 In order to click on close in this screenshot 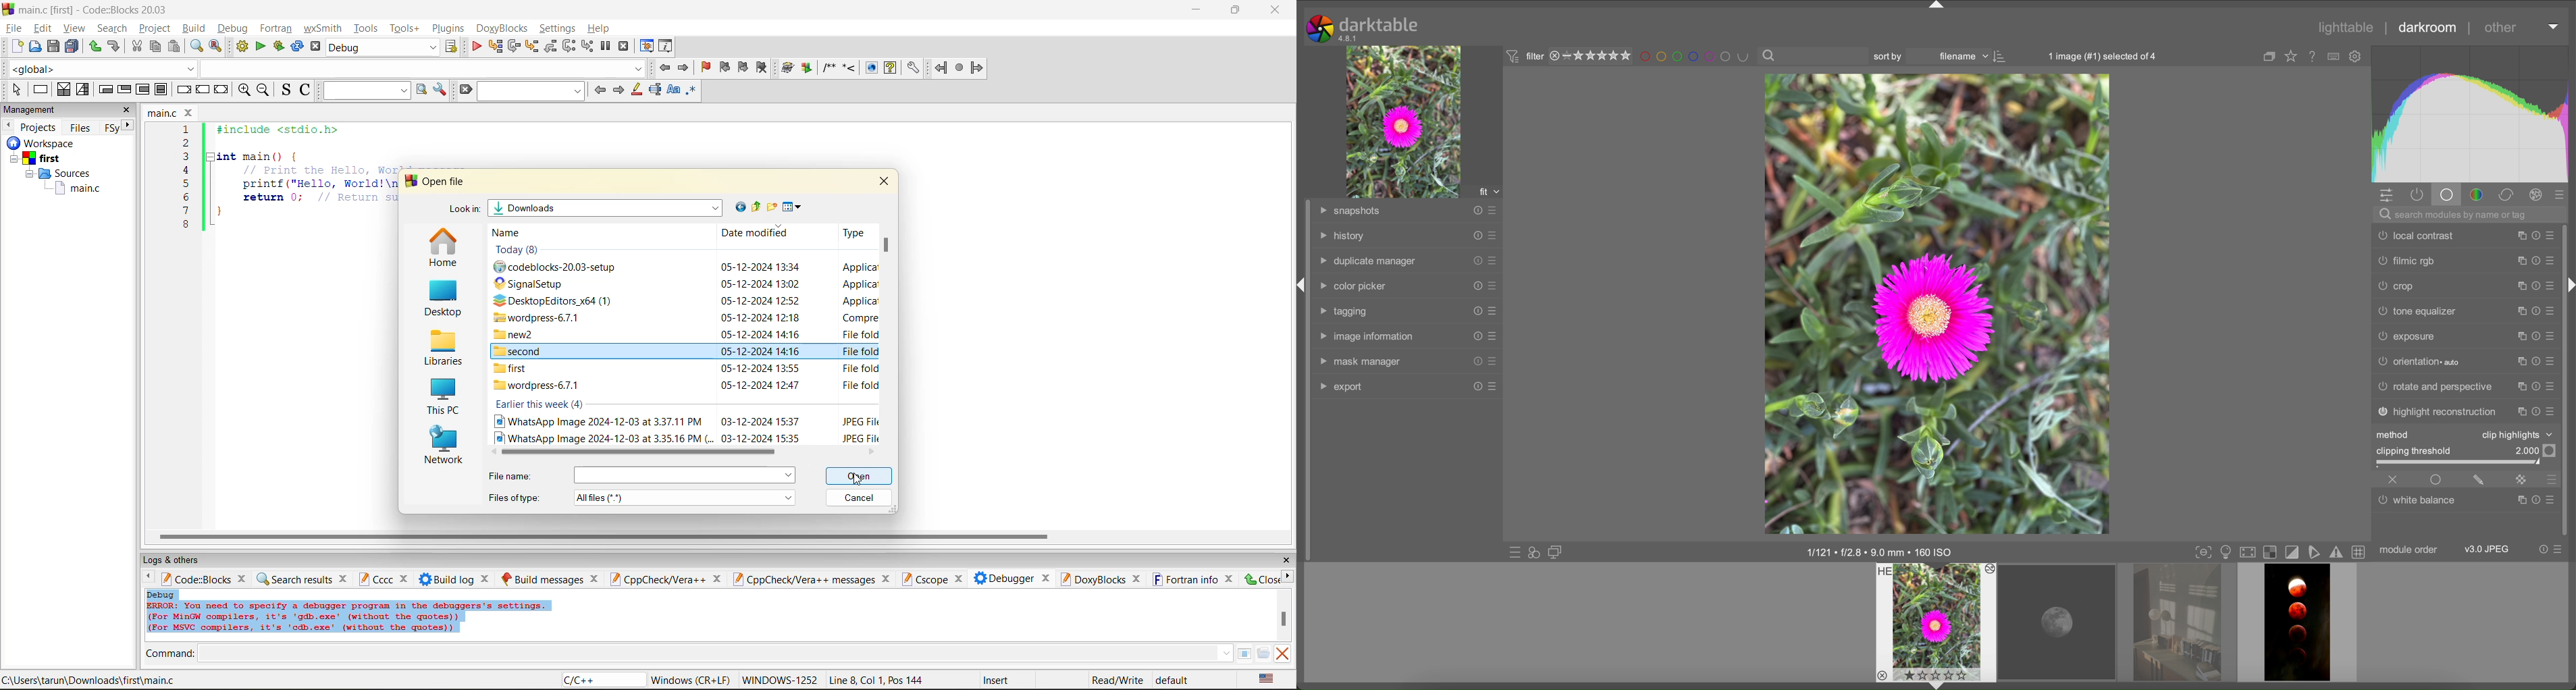, I will do `click(406, 579)`.